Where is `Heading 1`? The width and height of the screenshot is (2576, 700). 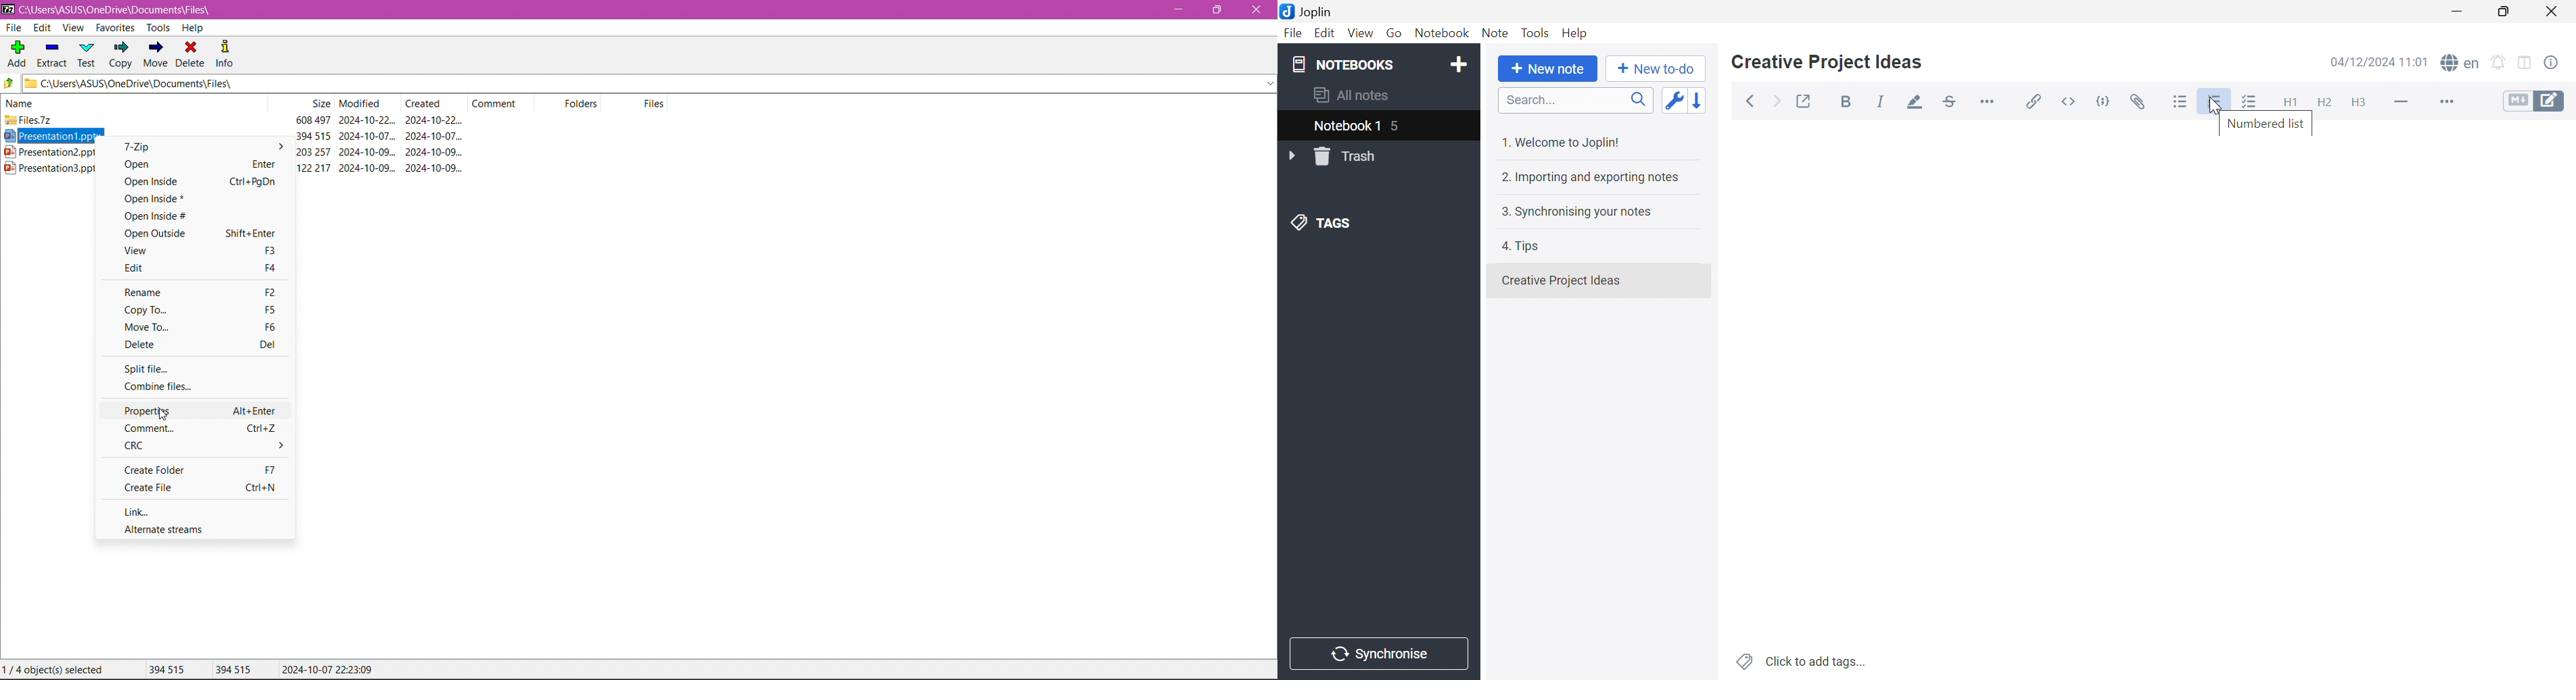
Heading 1 is located at coordinates (2289, 103).